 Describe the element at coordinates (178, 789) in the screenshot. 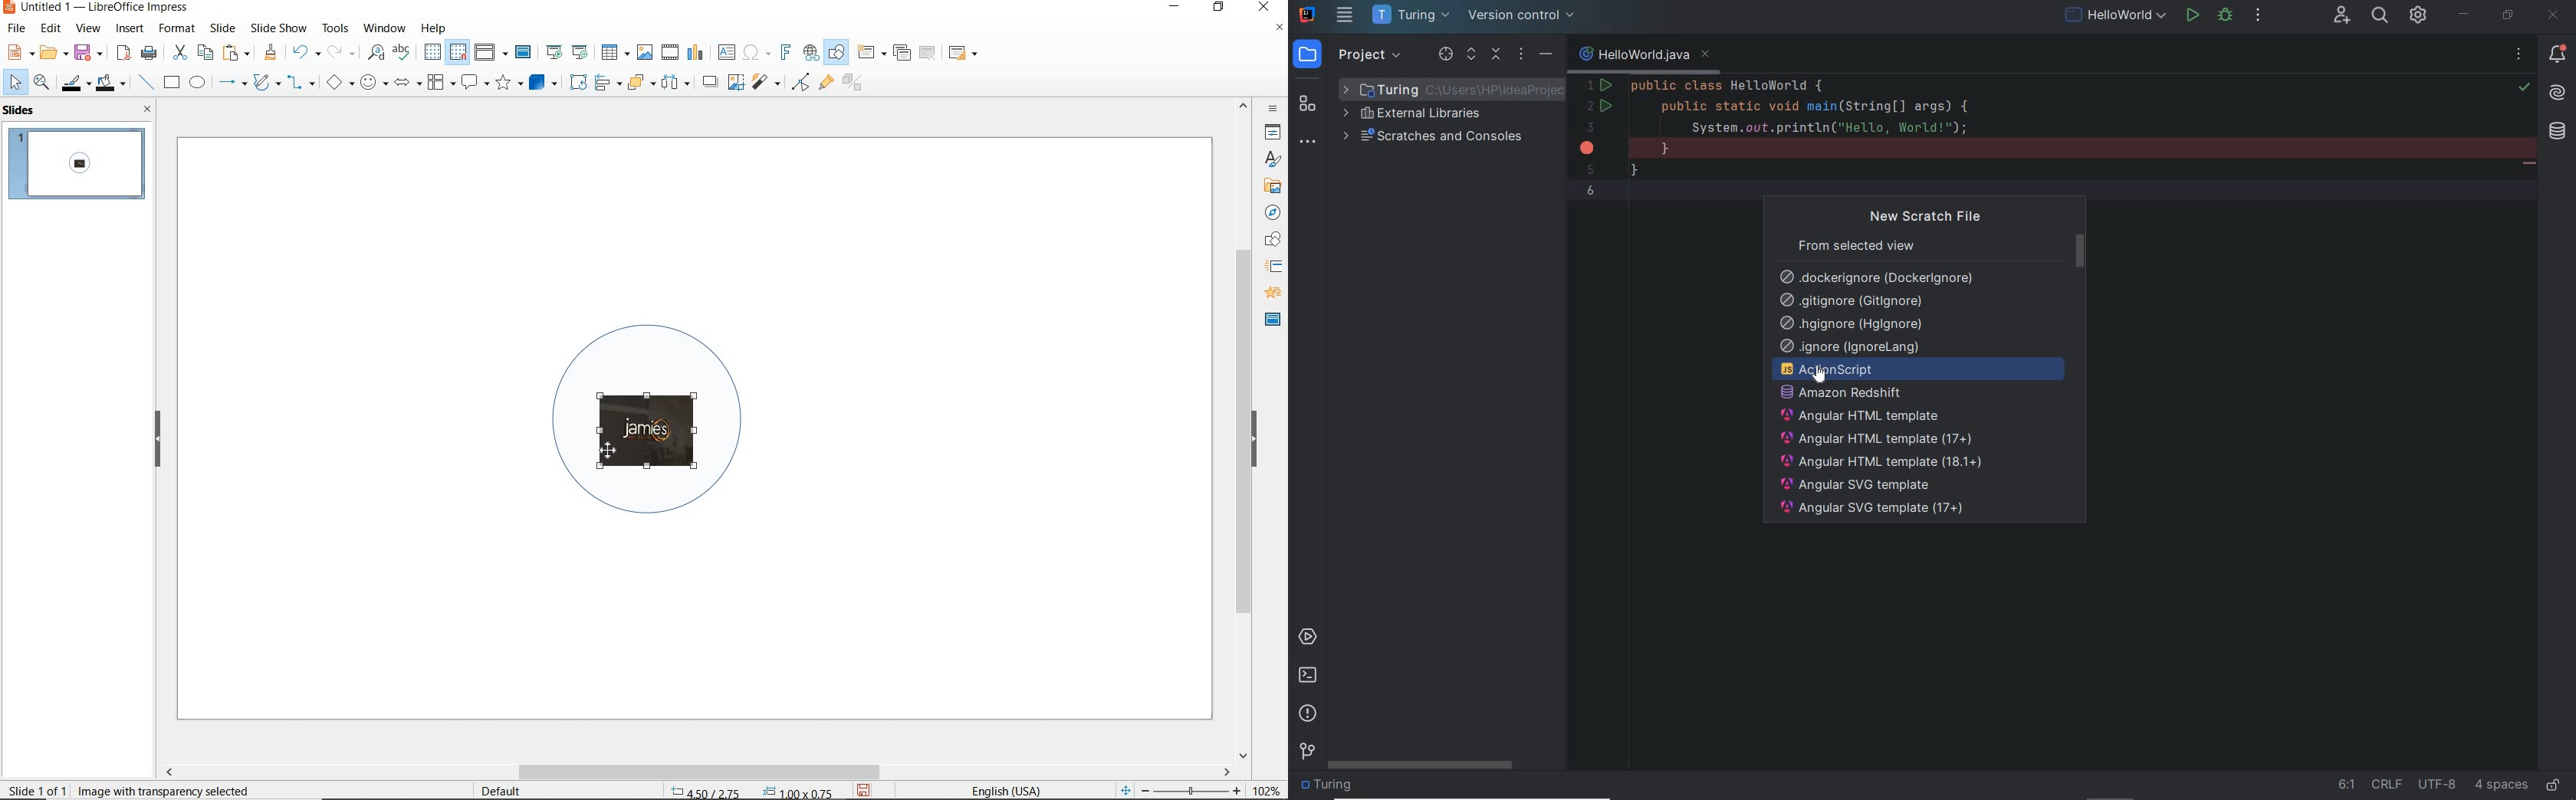

I see `image with transparency selected` at that location.